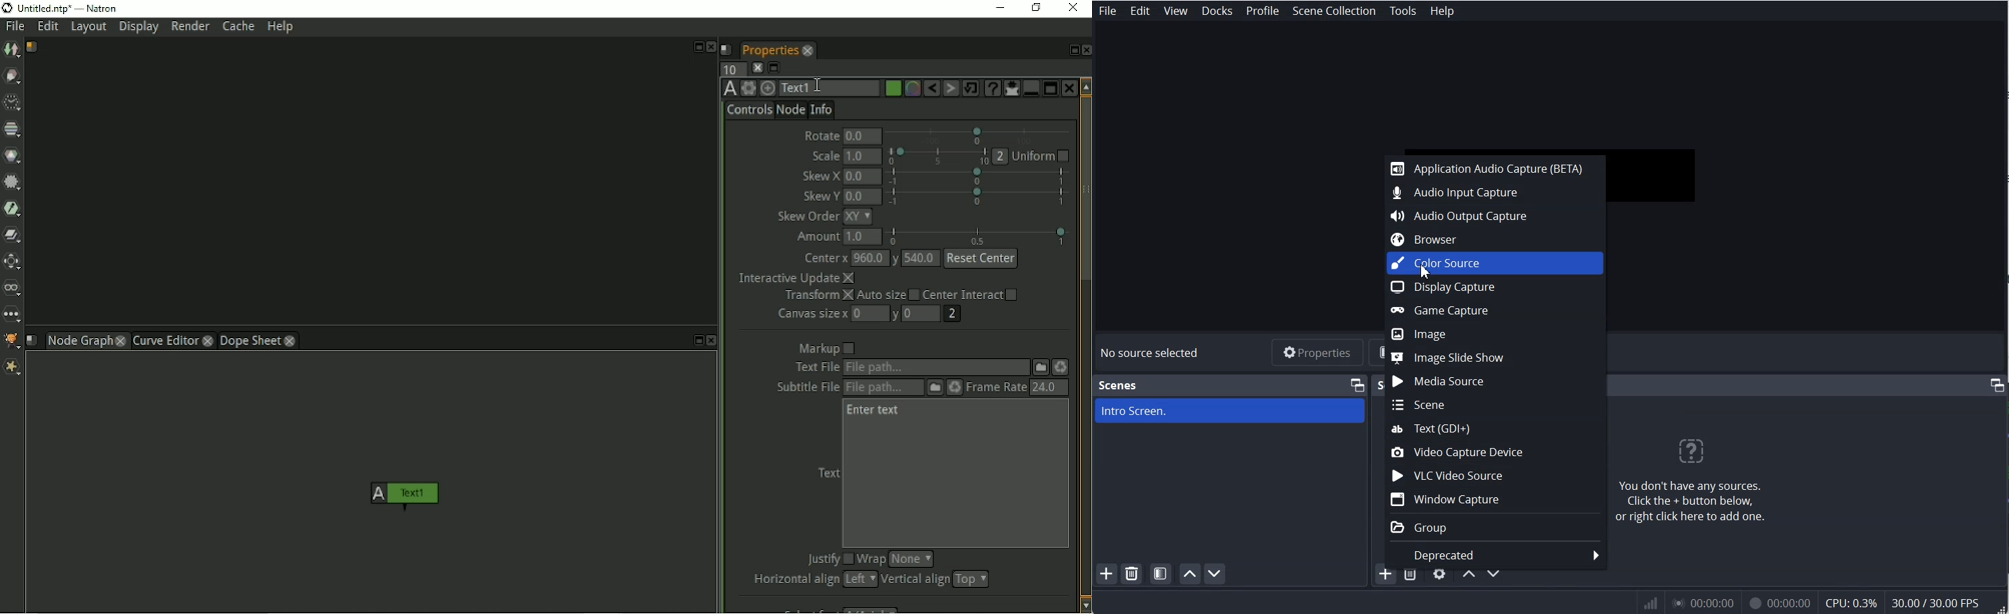 The width and height of the screenshot is (2016, 616). What do you see at coordinates (1497, 428) in the screenshot?
I see `Text GDI` at bounding box center [1497, 428].